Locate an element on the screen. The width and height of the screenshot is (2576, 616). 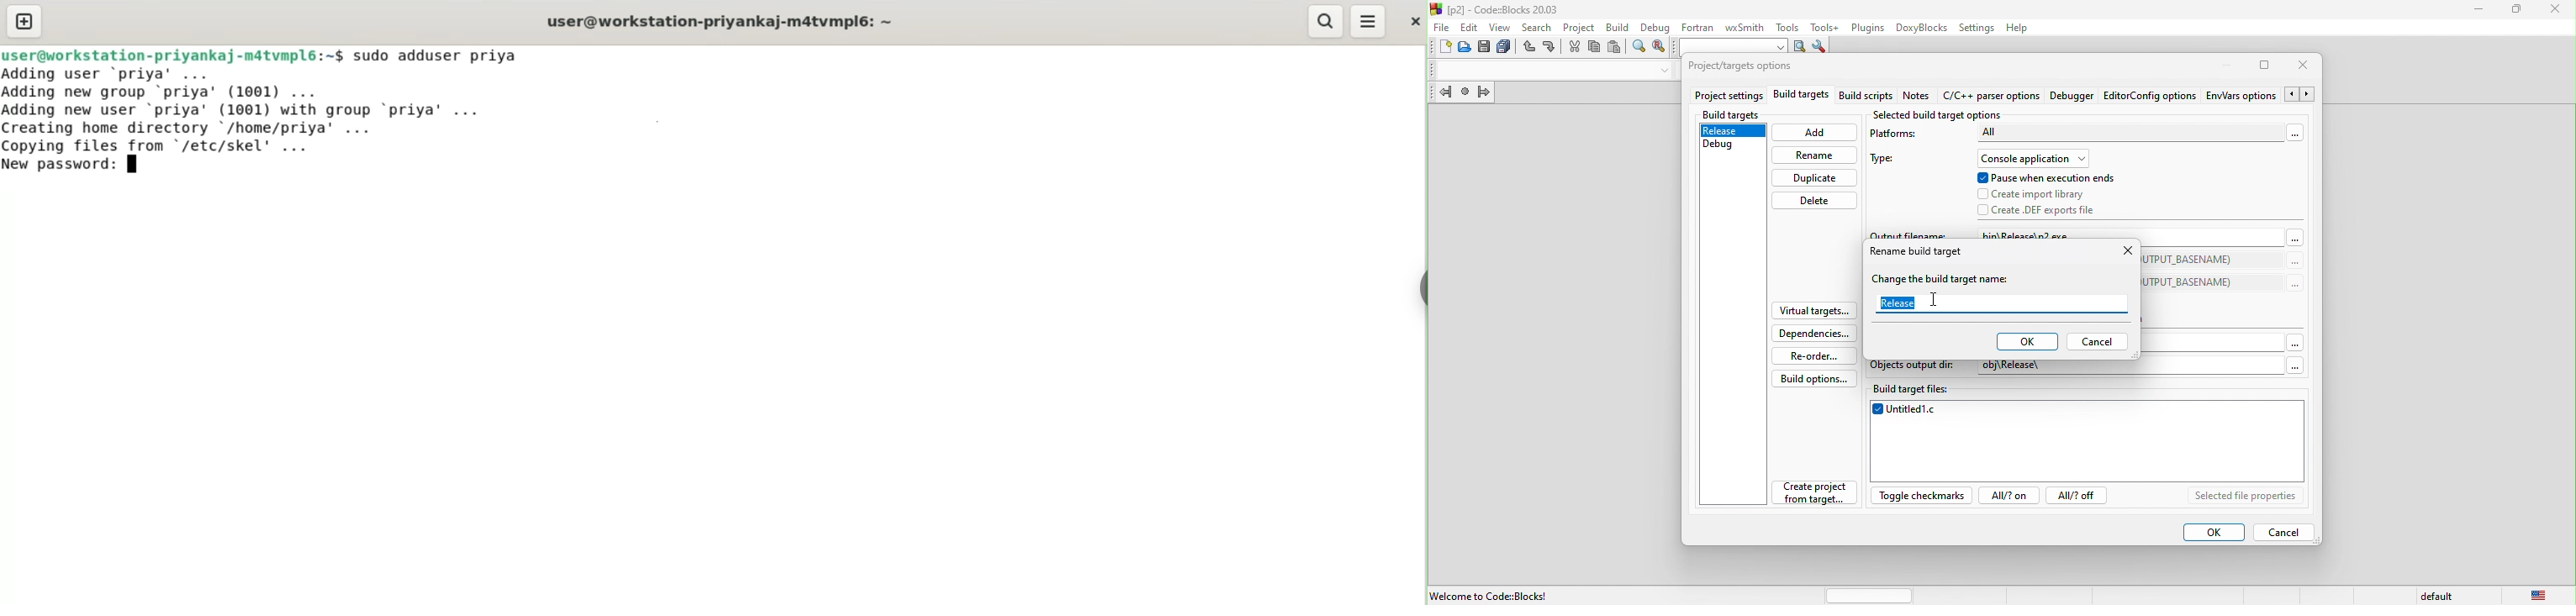
horizontal scroll bar is located at coordinates (1870, 594).